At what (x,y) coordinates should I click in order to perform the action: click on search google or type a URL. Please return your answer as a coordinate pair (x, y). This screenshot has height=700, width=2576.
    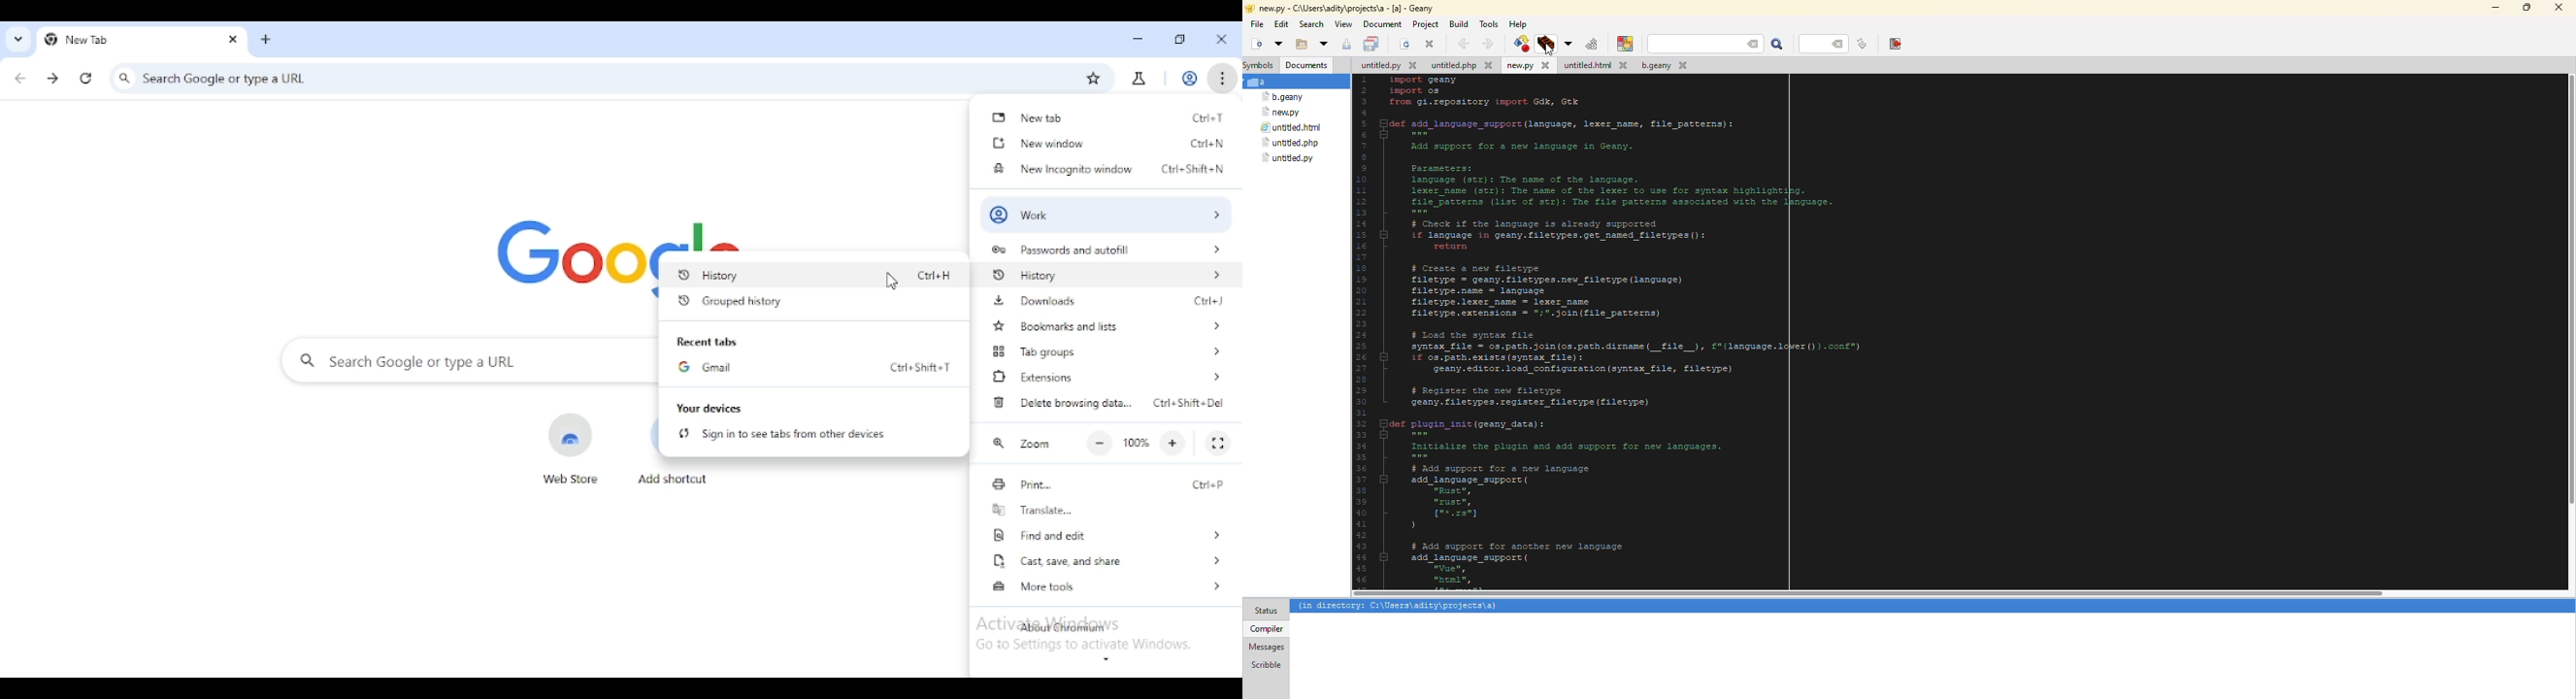
    Looking at the image, I should click on (466, 361).